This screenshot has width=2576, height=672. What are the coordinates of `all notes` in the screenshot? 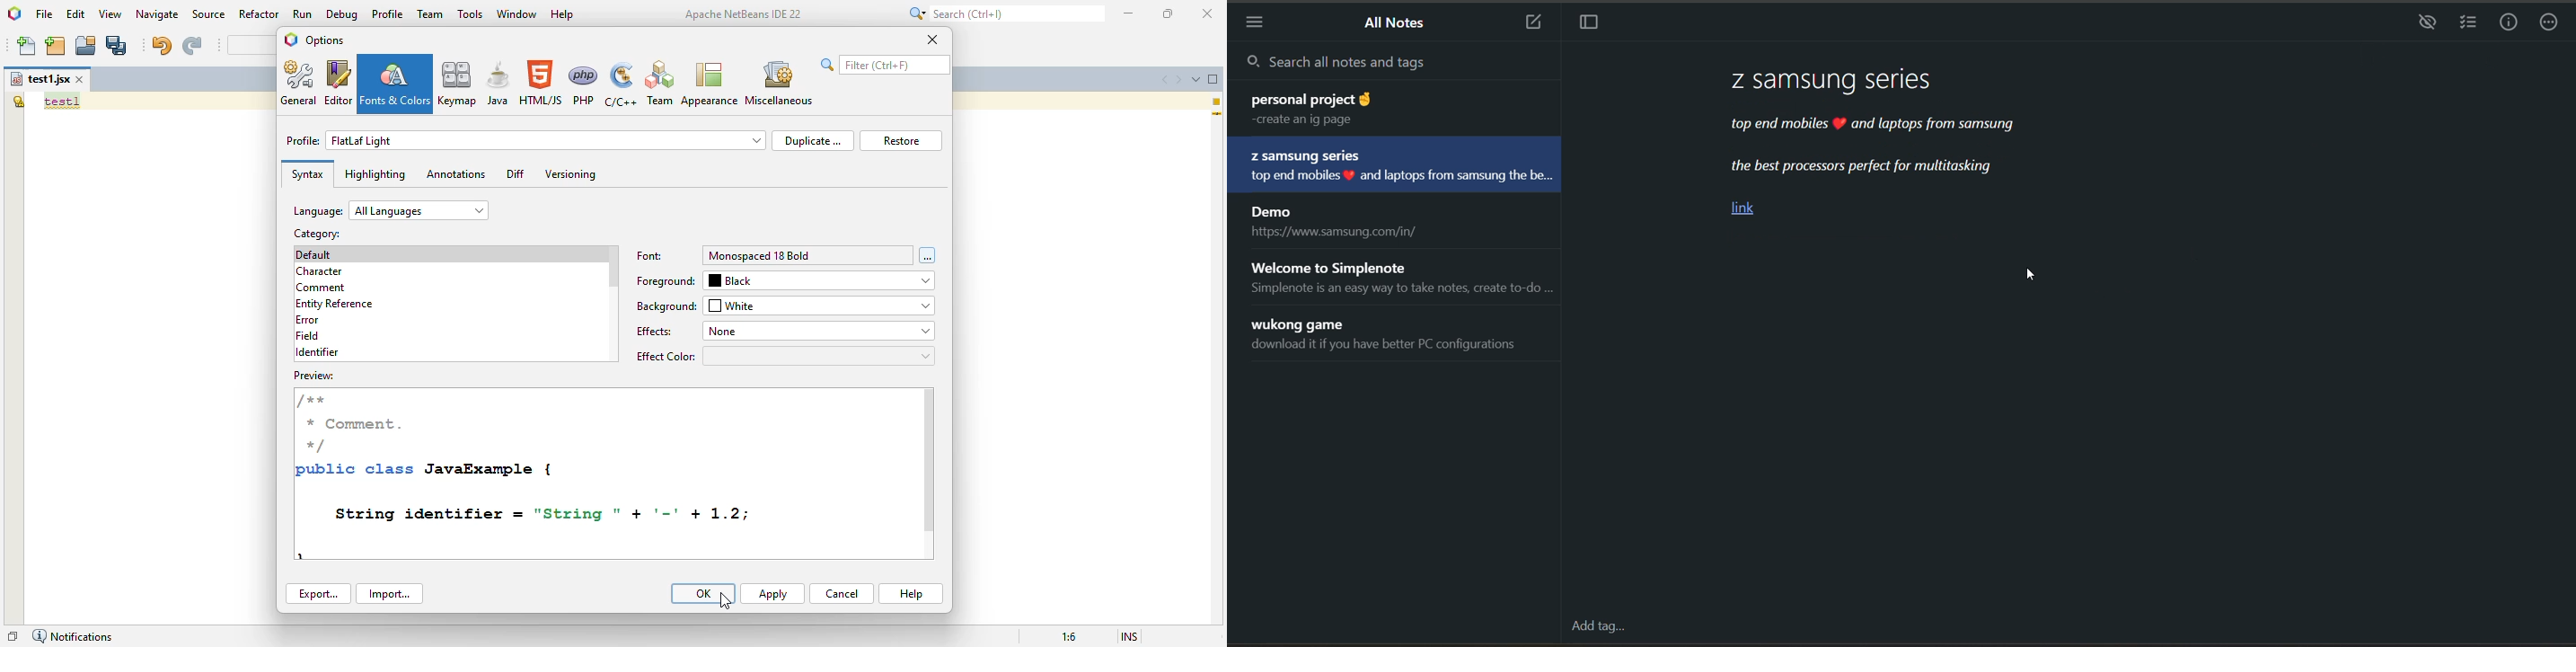 It's located at (1399, 24).